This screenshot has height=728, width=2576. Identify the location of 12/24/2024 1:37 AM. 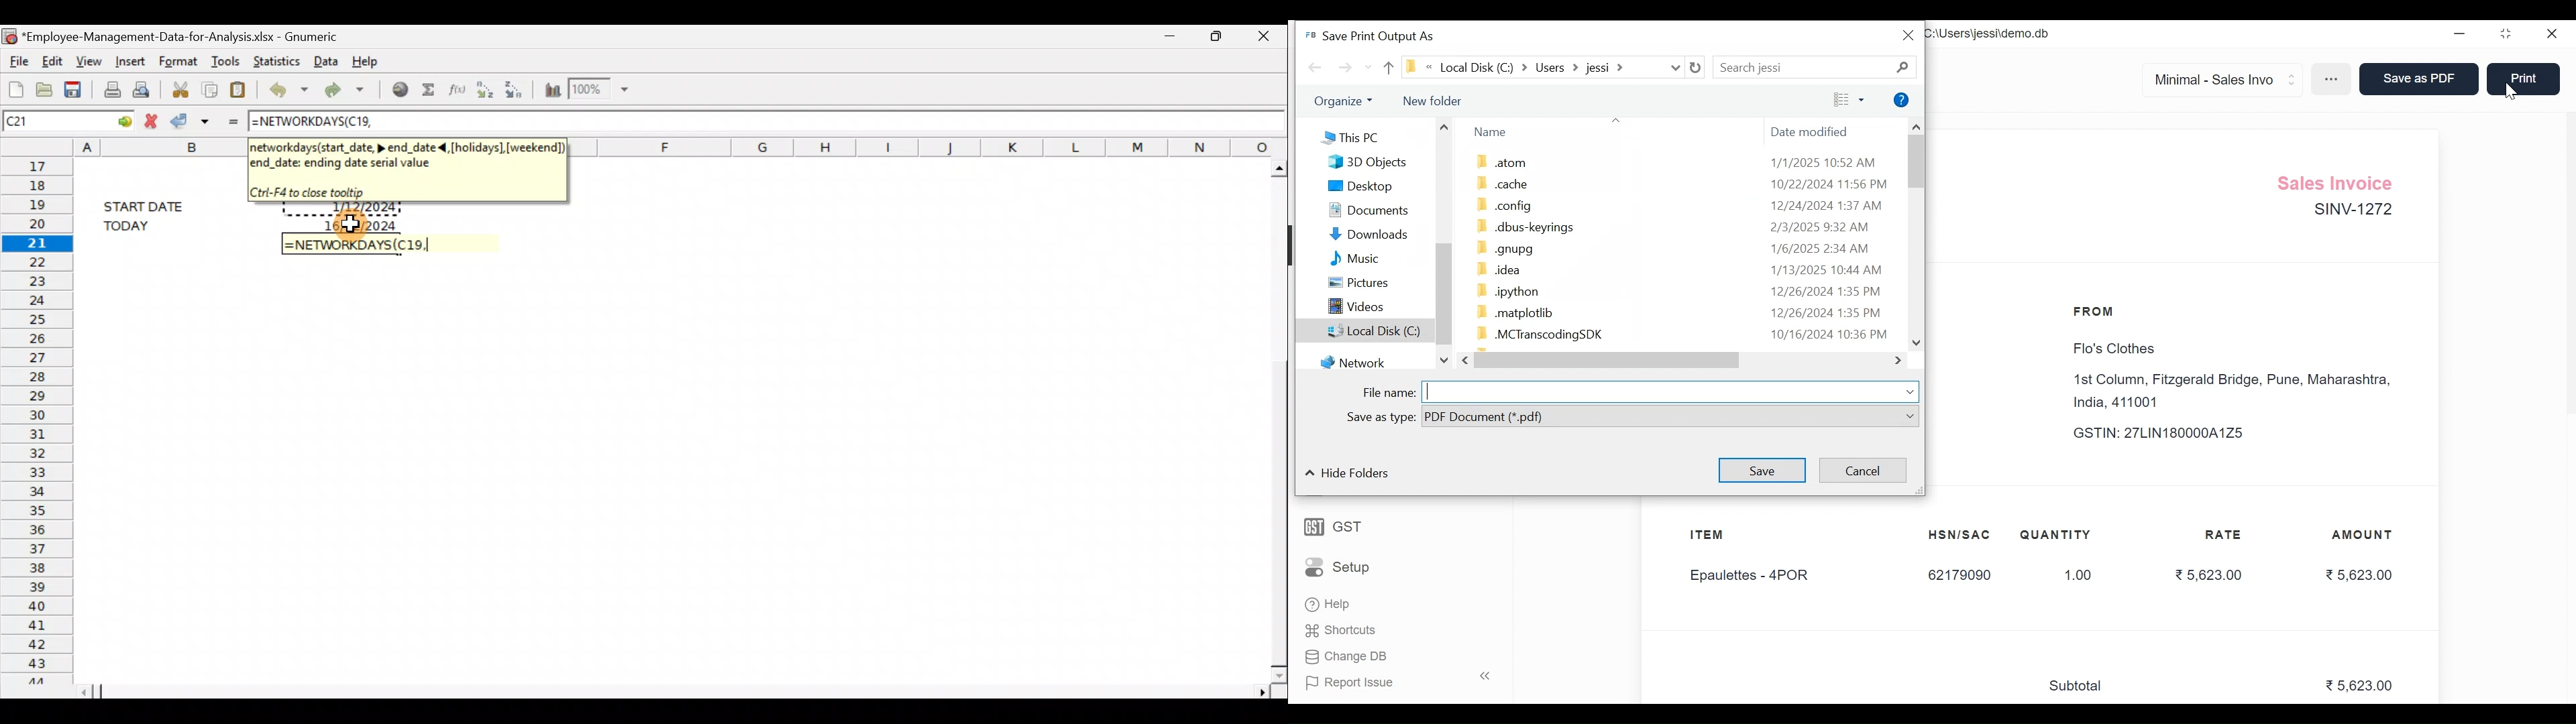
(1825, 205).